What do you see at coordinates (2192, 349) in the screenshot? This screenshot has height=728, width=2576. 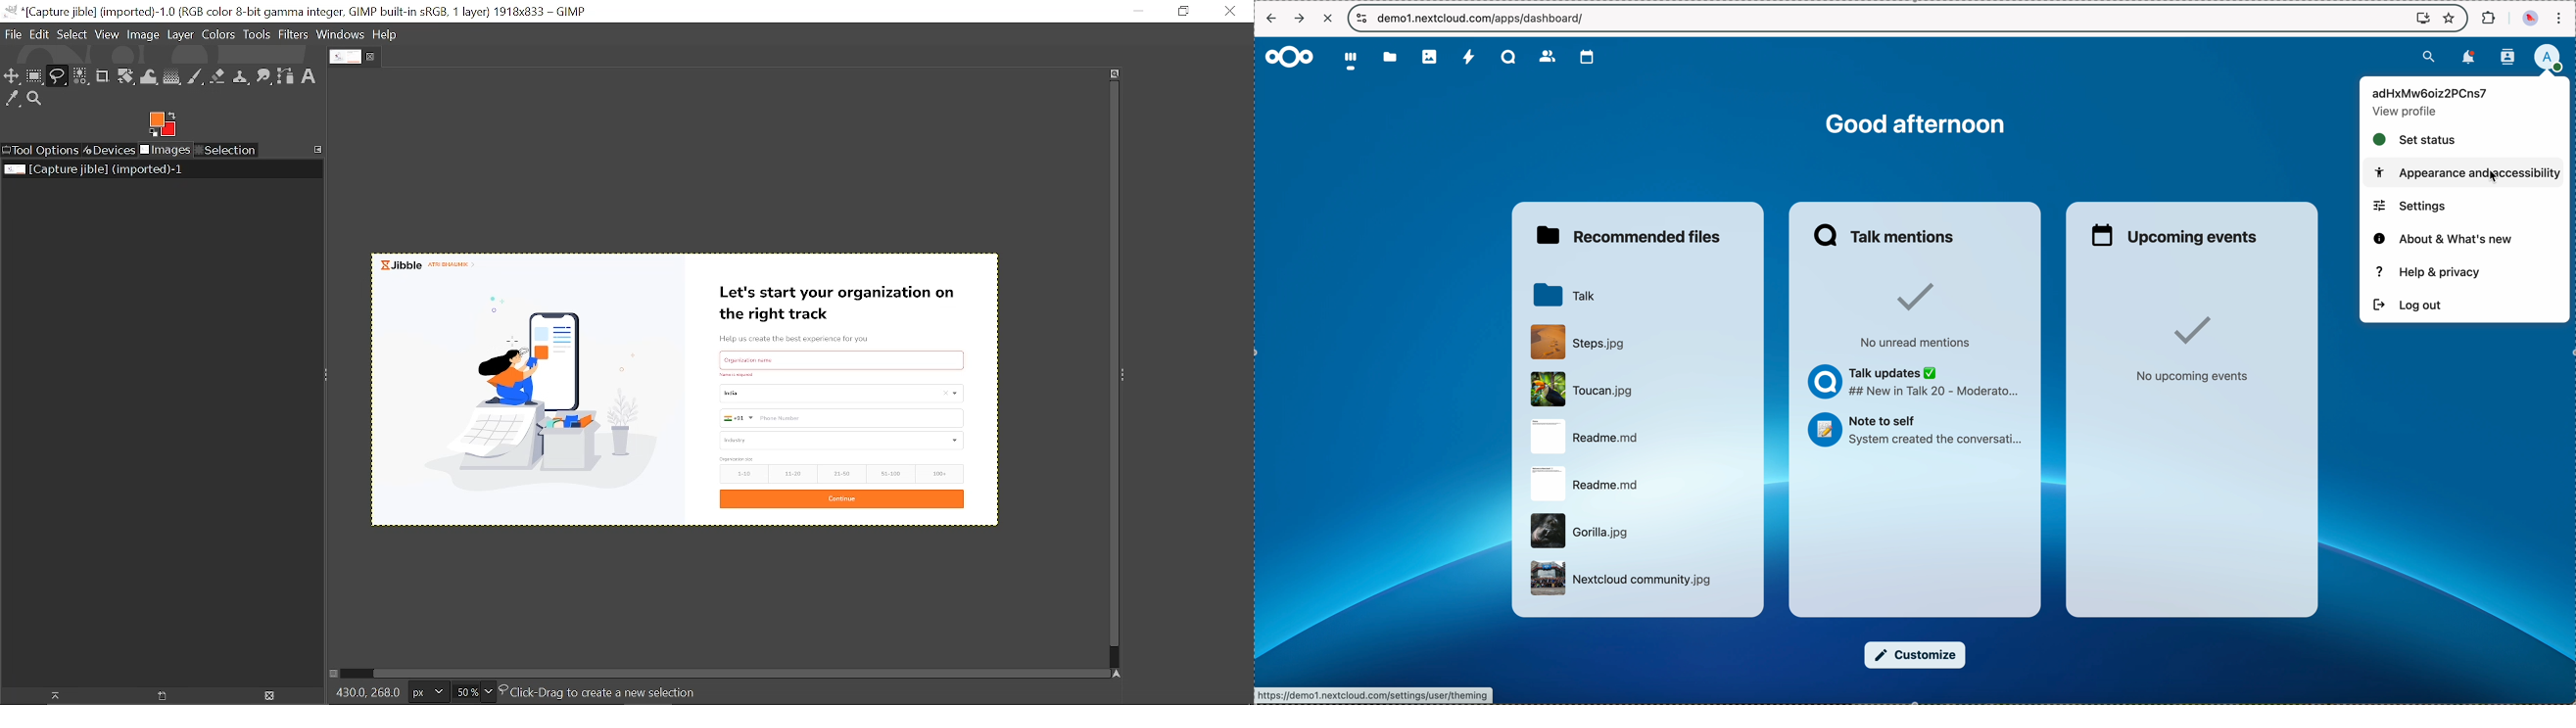 I see `no upcoming events` at bounding box center [2192, 349].